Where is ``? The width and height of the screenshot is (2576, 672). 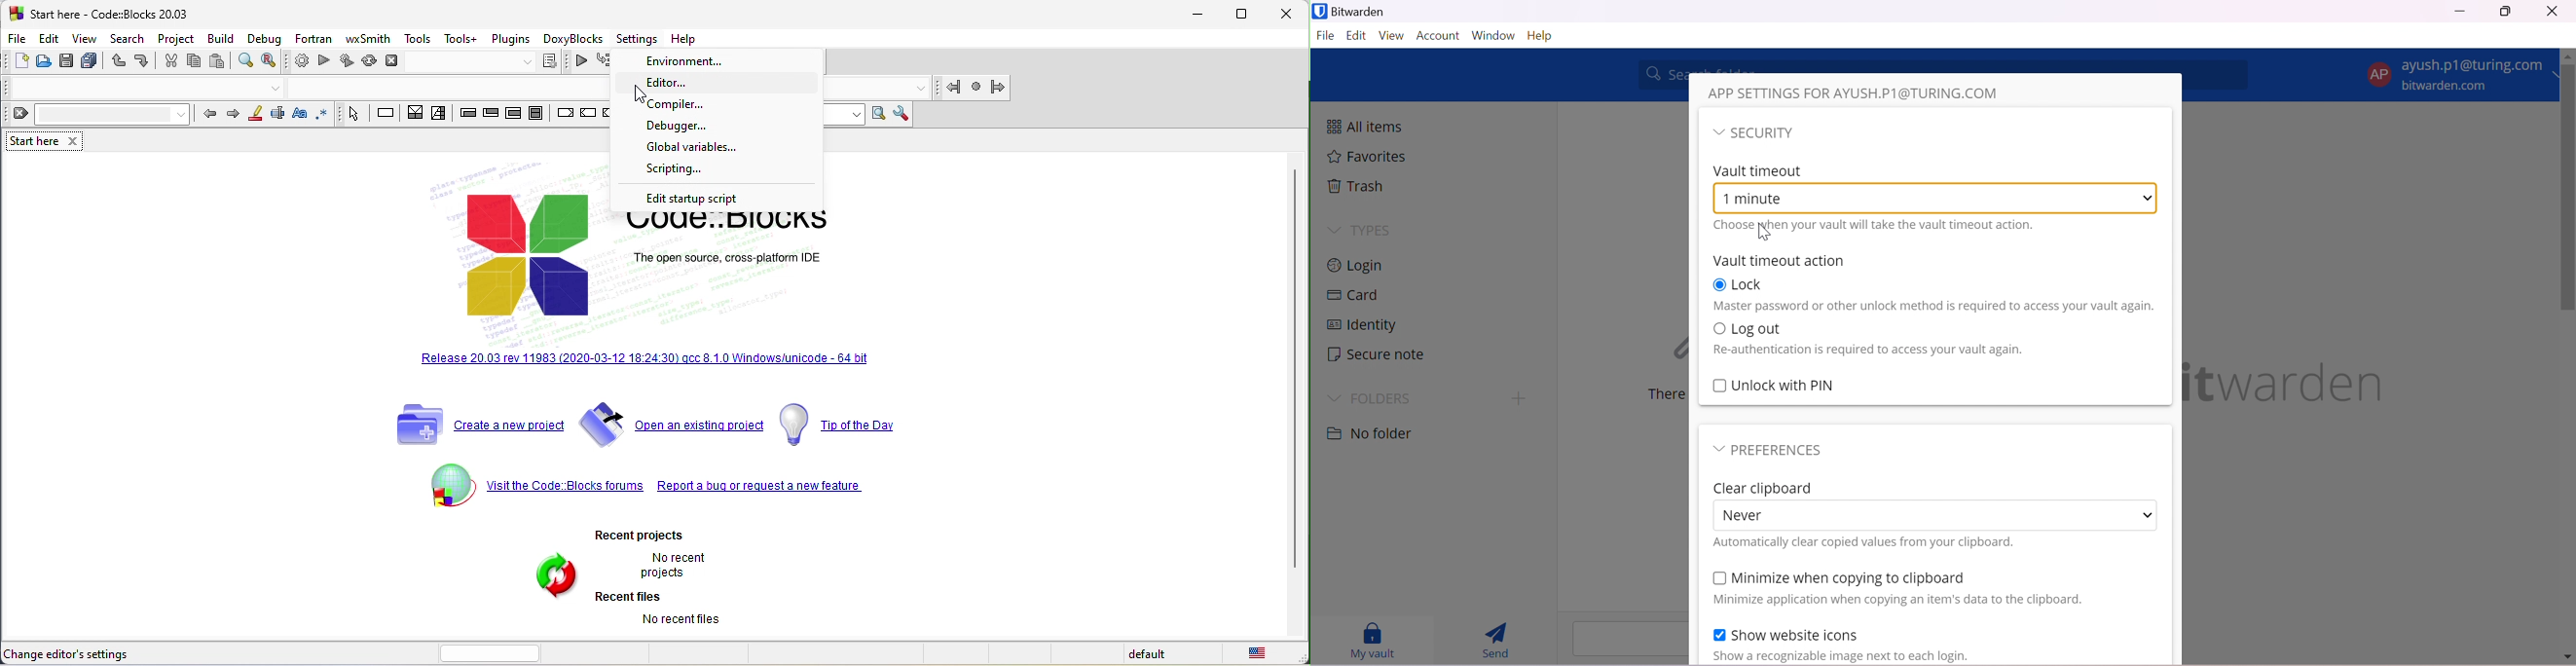
 is located at coordinates (1795, 636).